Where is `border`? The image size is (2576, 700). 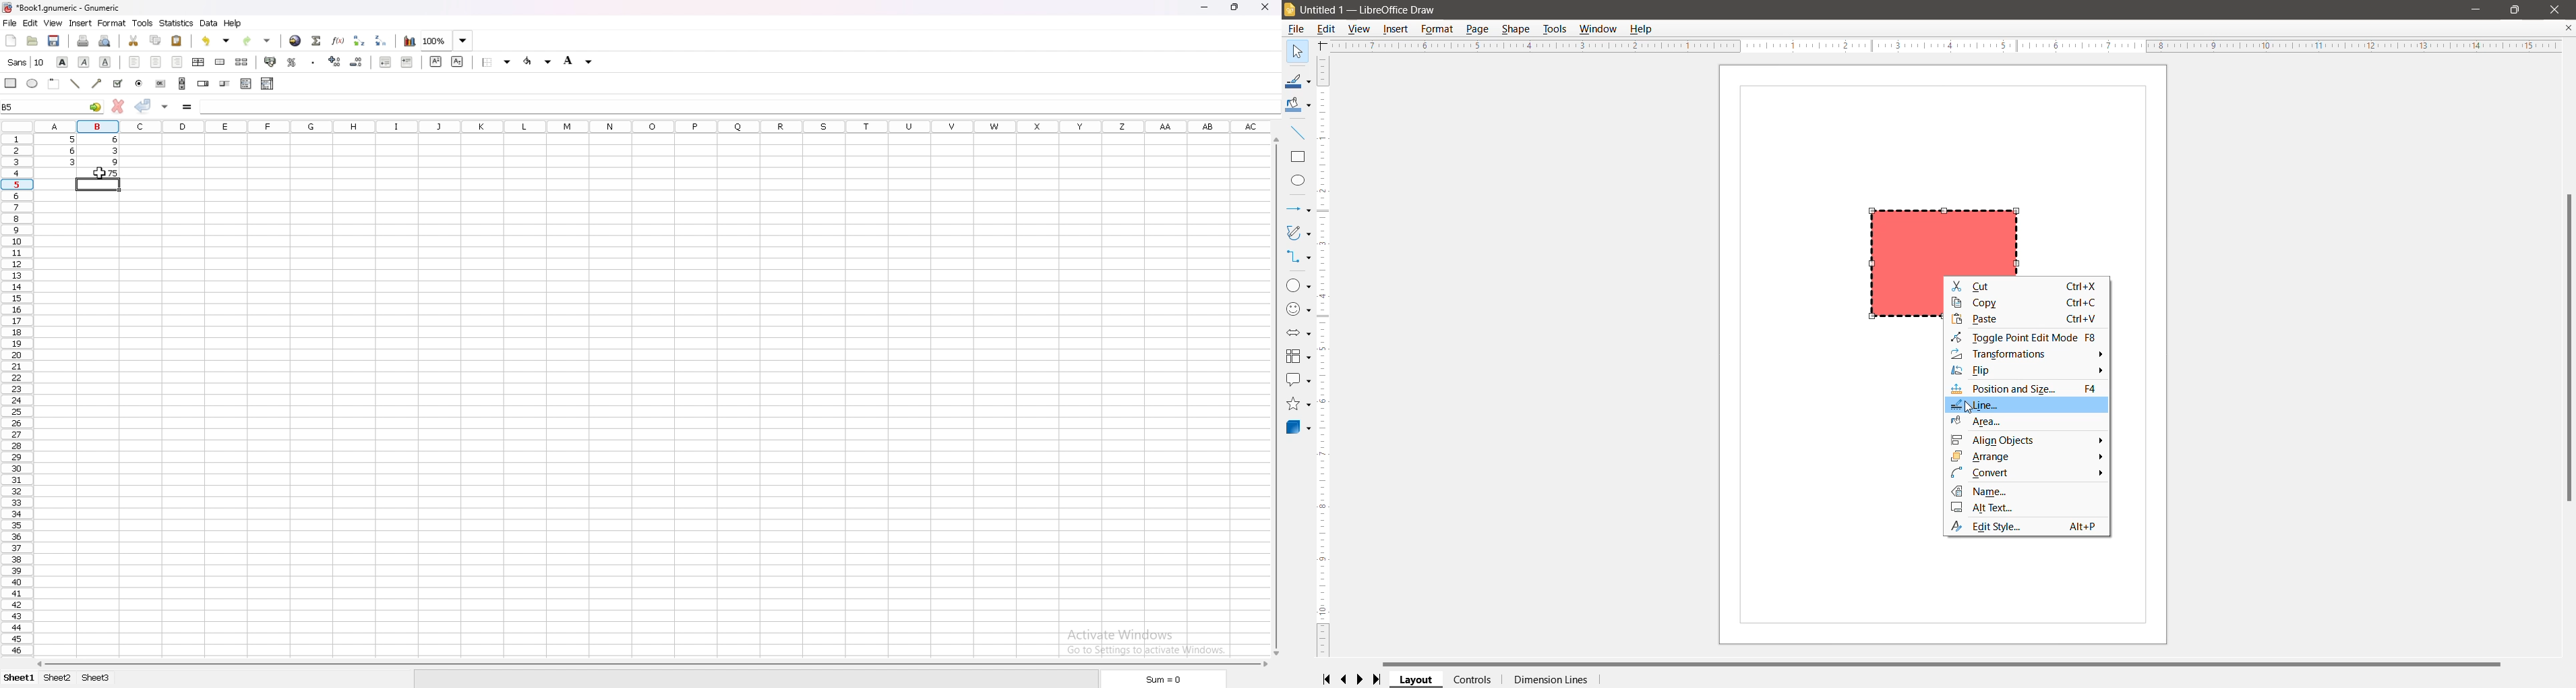
border is located at coordinates (494, 62).